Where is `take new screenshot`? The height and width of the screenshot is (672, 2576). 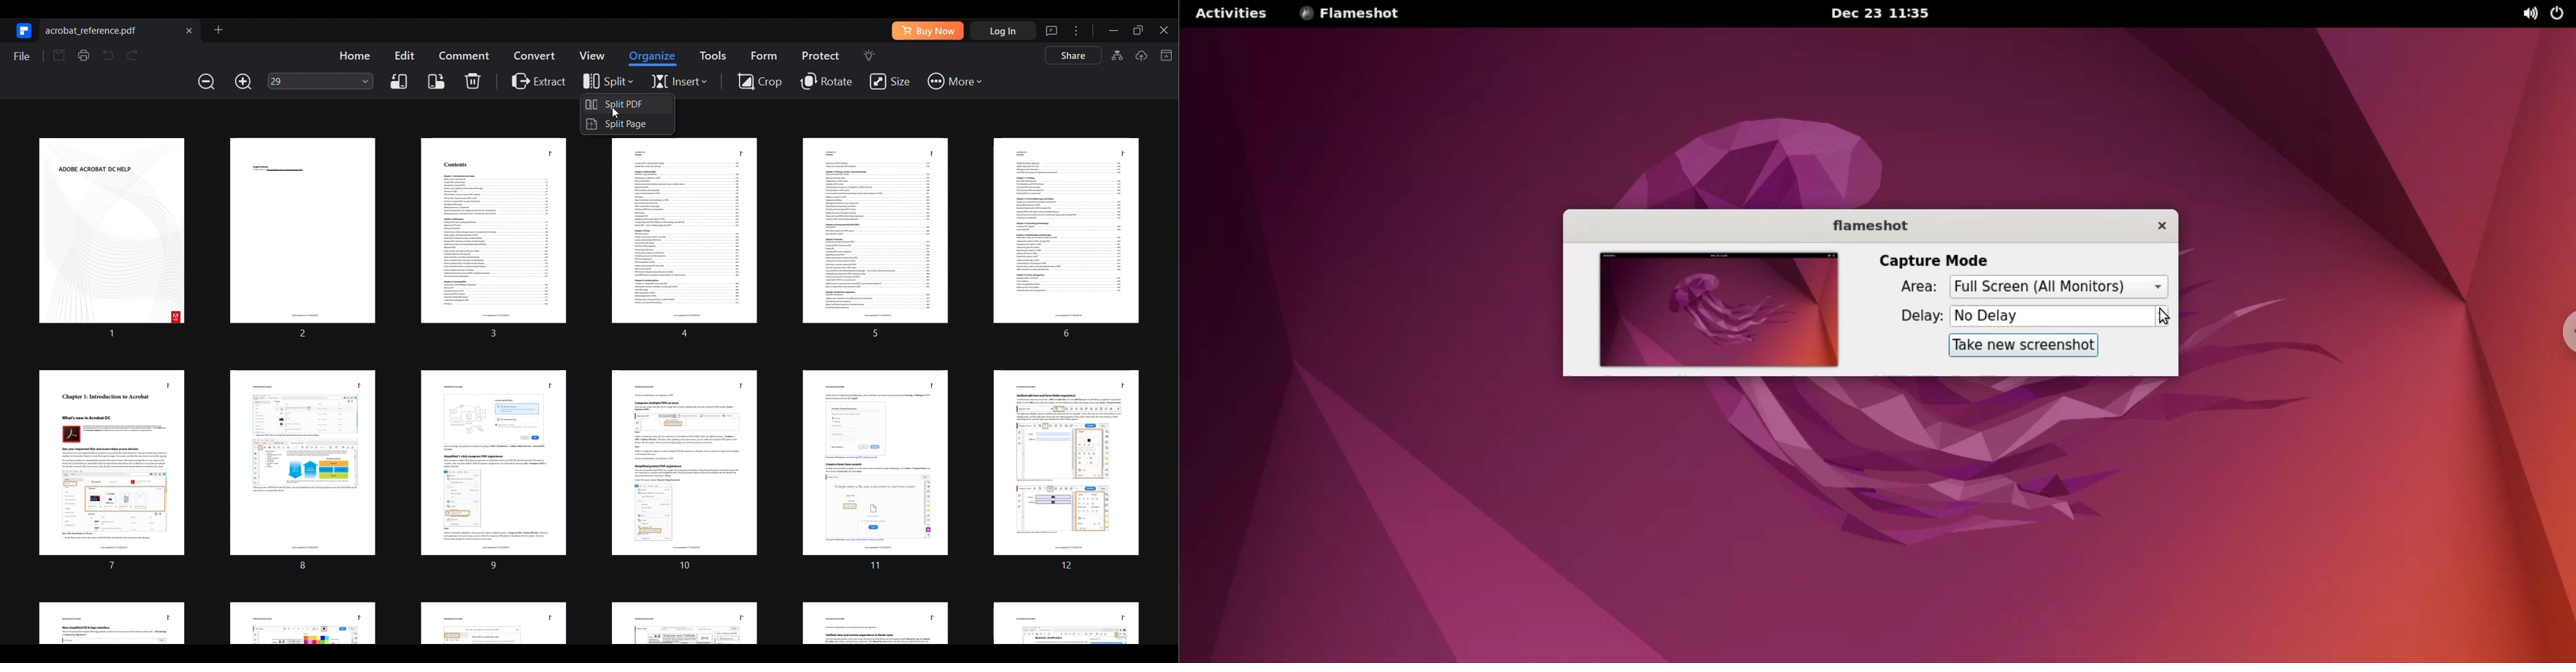 take new screenshot is located at coordinates (2026, 345).